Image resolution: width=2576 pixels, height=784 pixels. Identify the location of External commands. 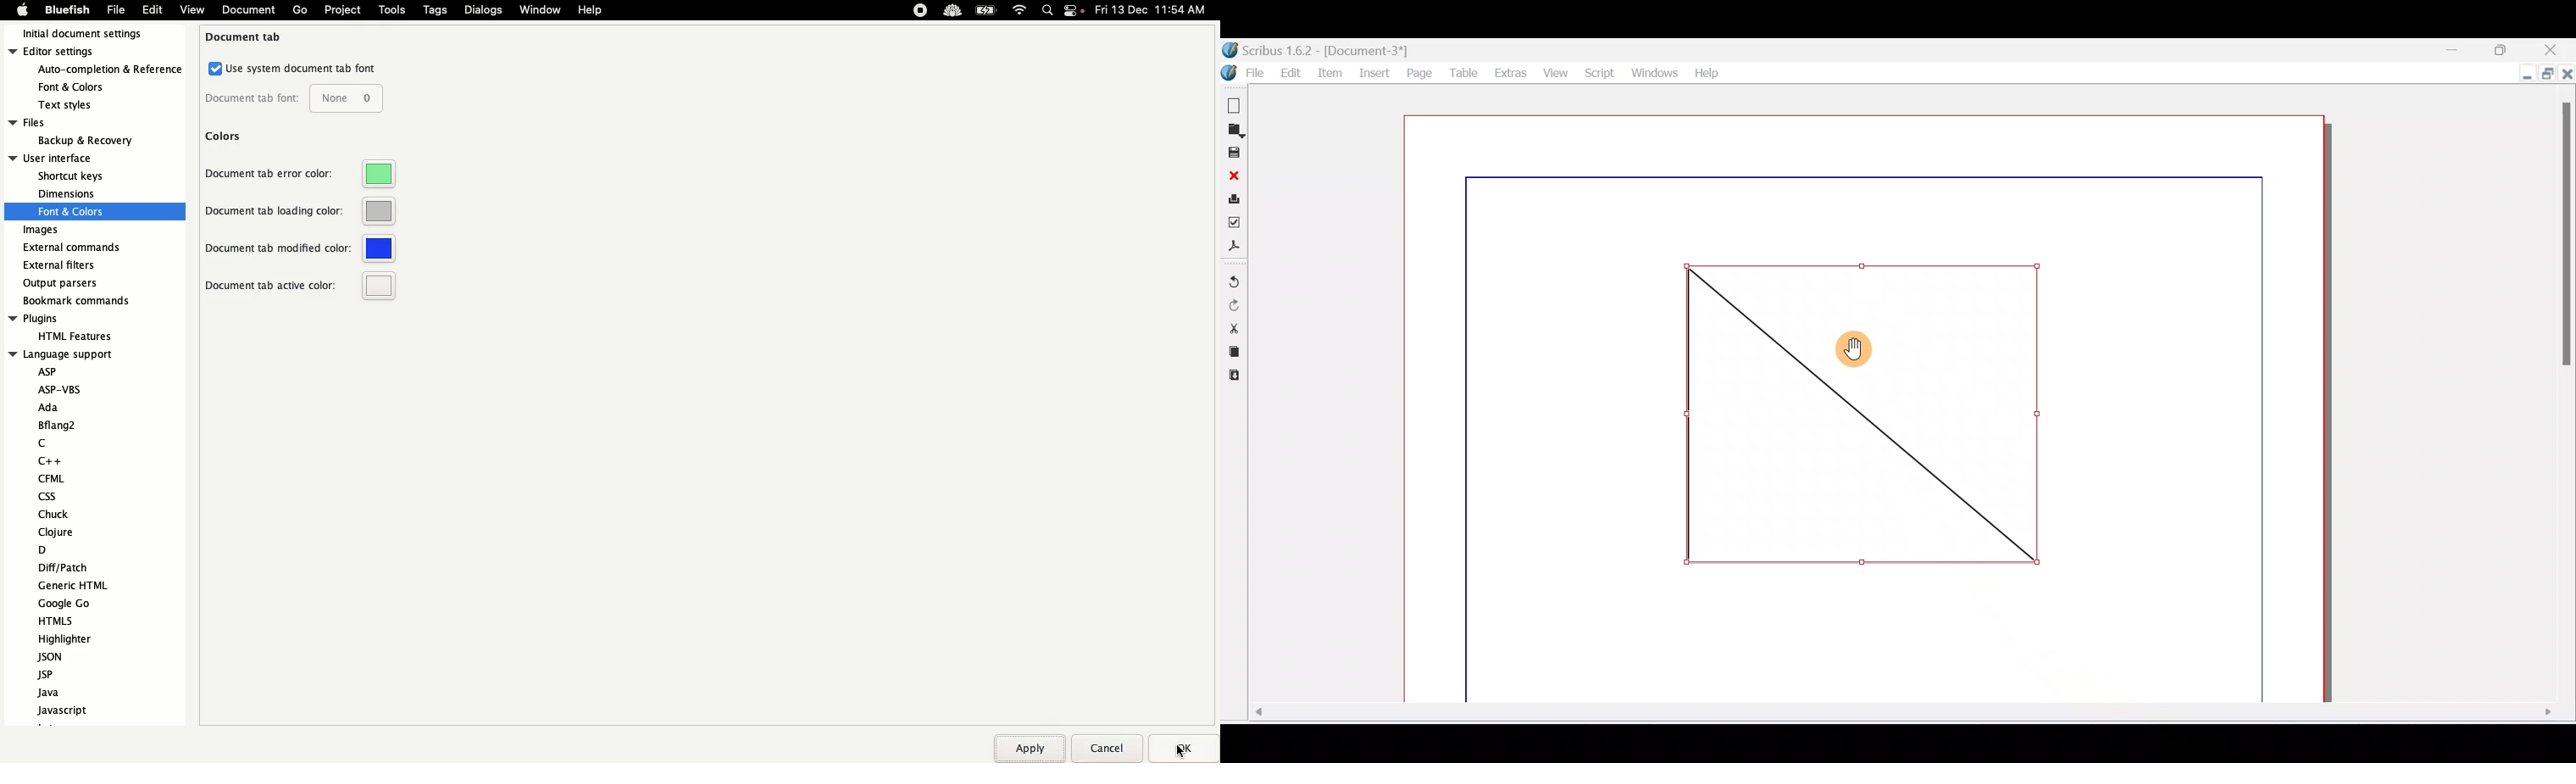
(72, 248).